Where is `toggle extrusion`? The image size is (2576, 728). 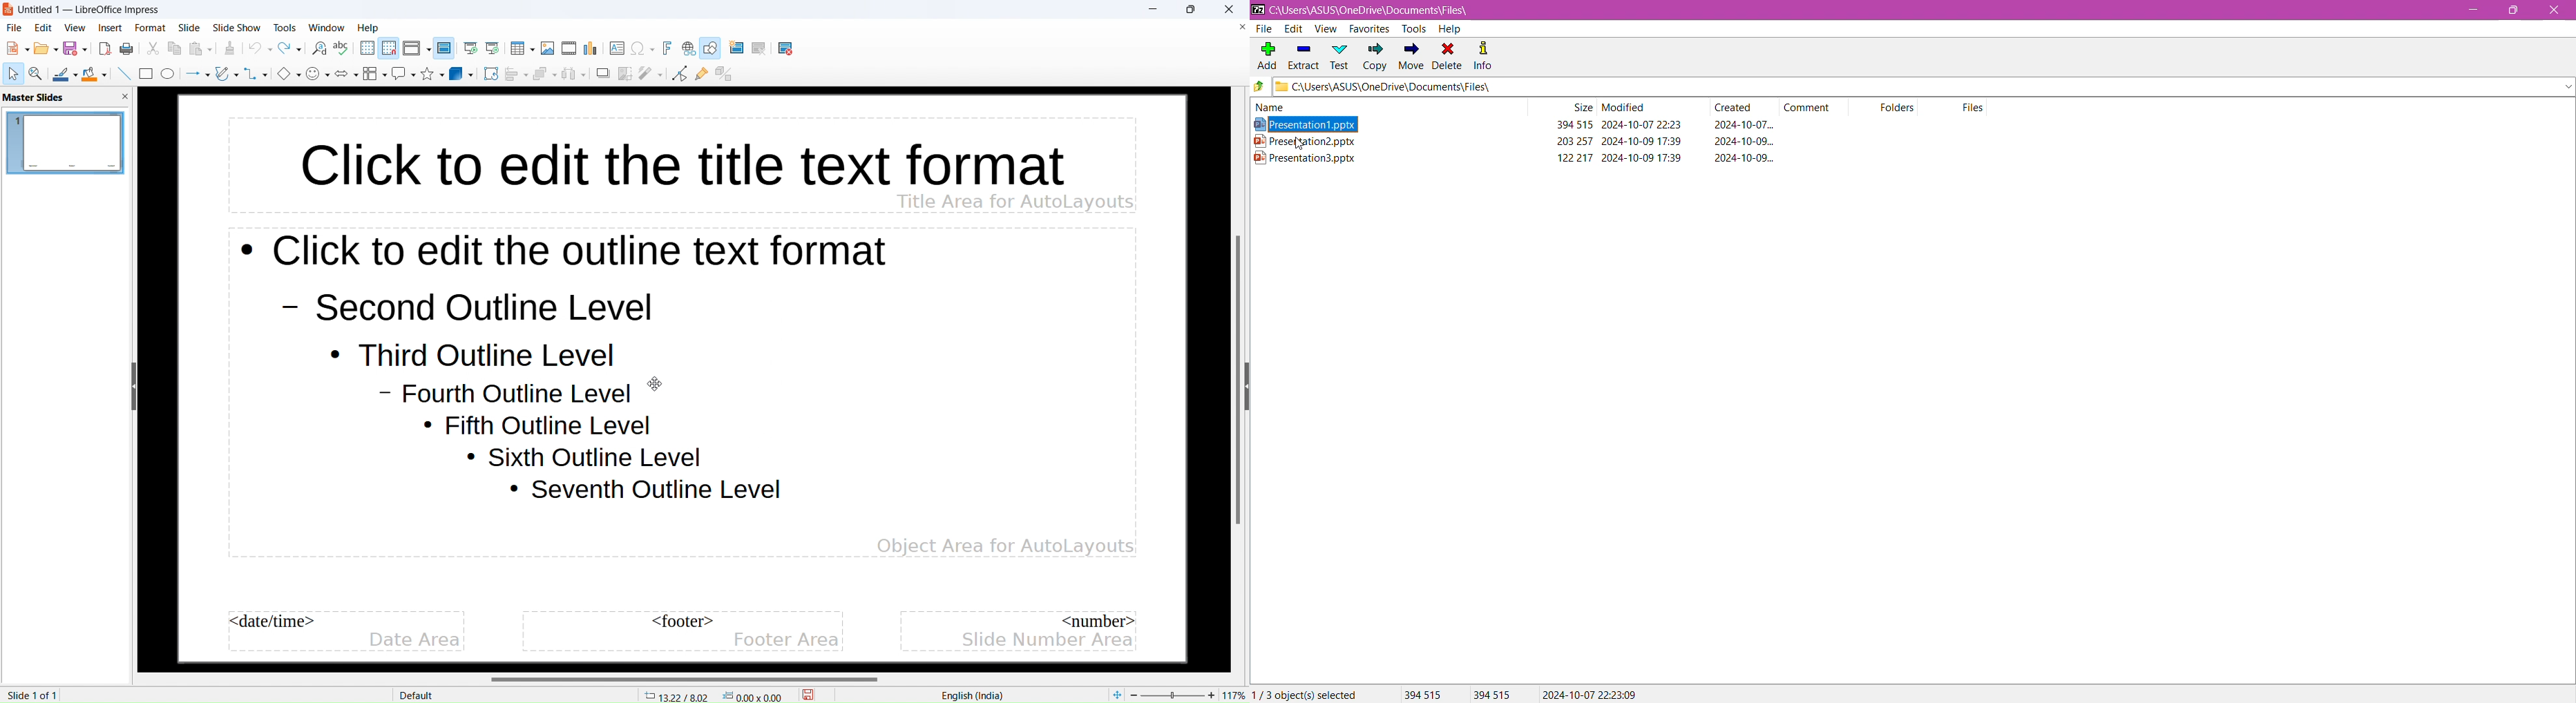 toggle extrusion is located at coordinates (724, 74).